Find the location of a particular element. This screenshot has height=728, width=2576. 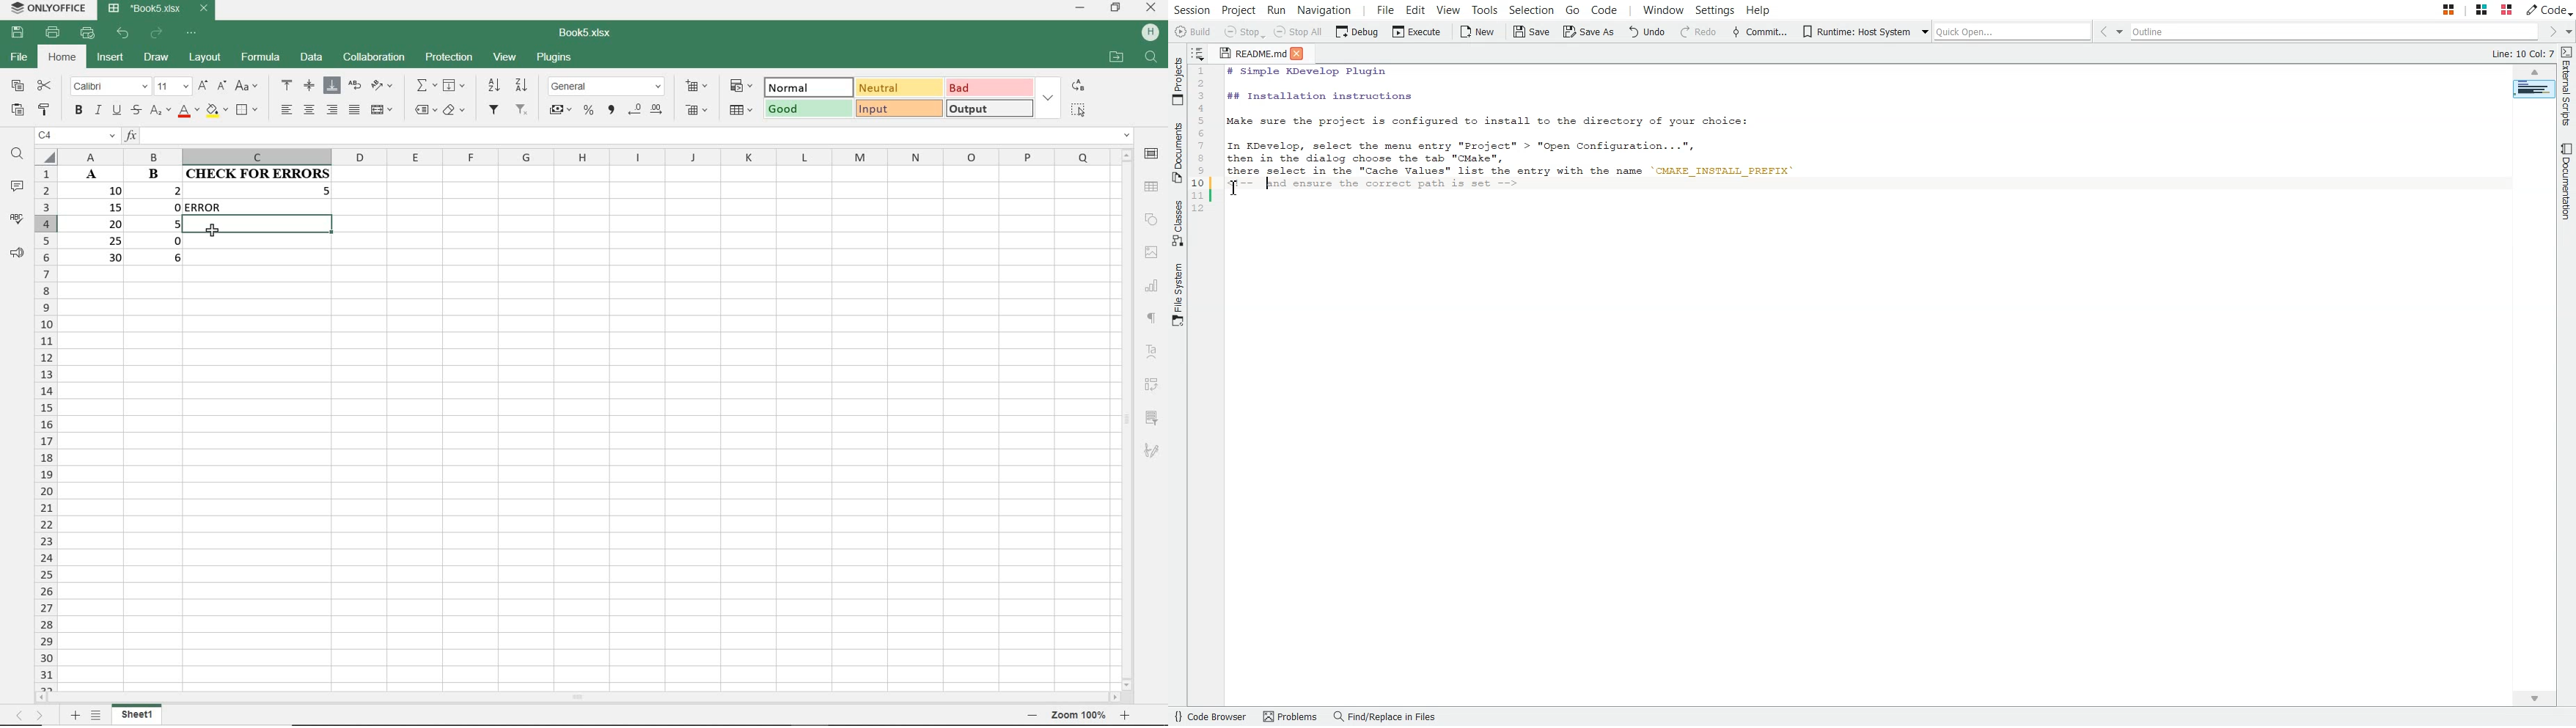

 is located at coordinates (1035, 716).